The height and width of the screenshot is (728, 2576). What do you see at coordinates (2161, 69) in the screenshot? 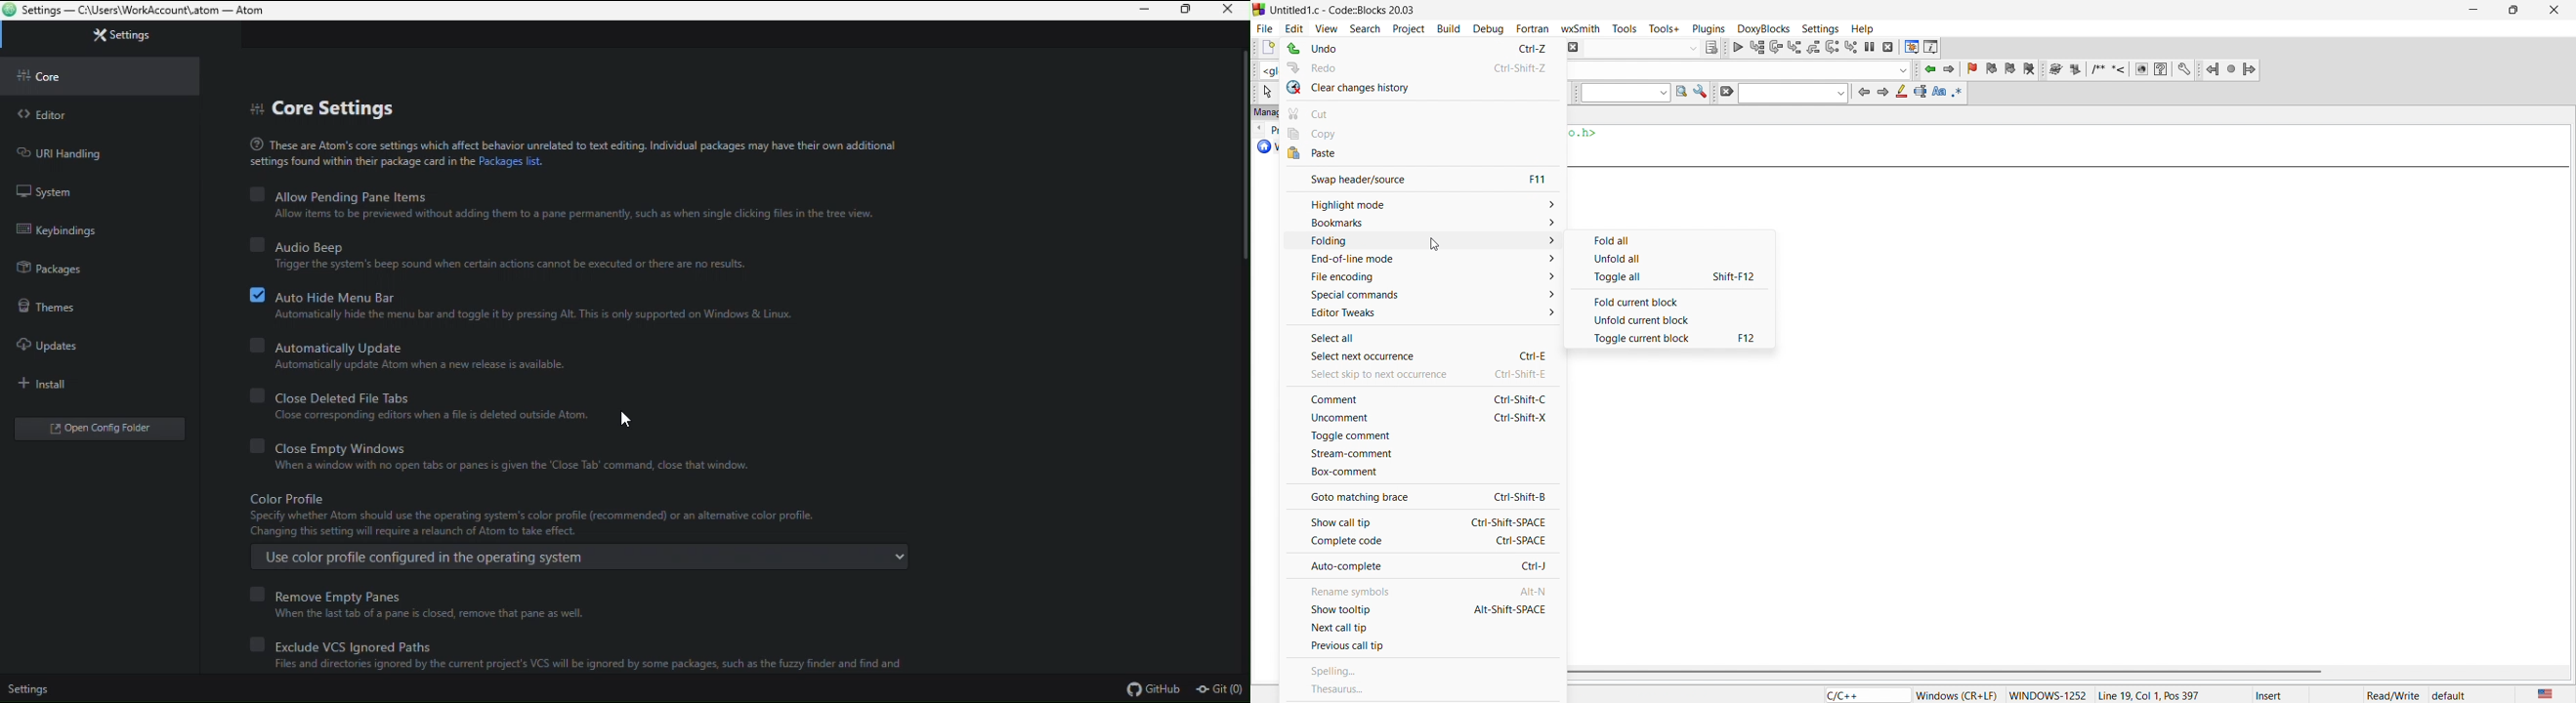
I see `help` at bounding box center [2161, 69].